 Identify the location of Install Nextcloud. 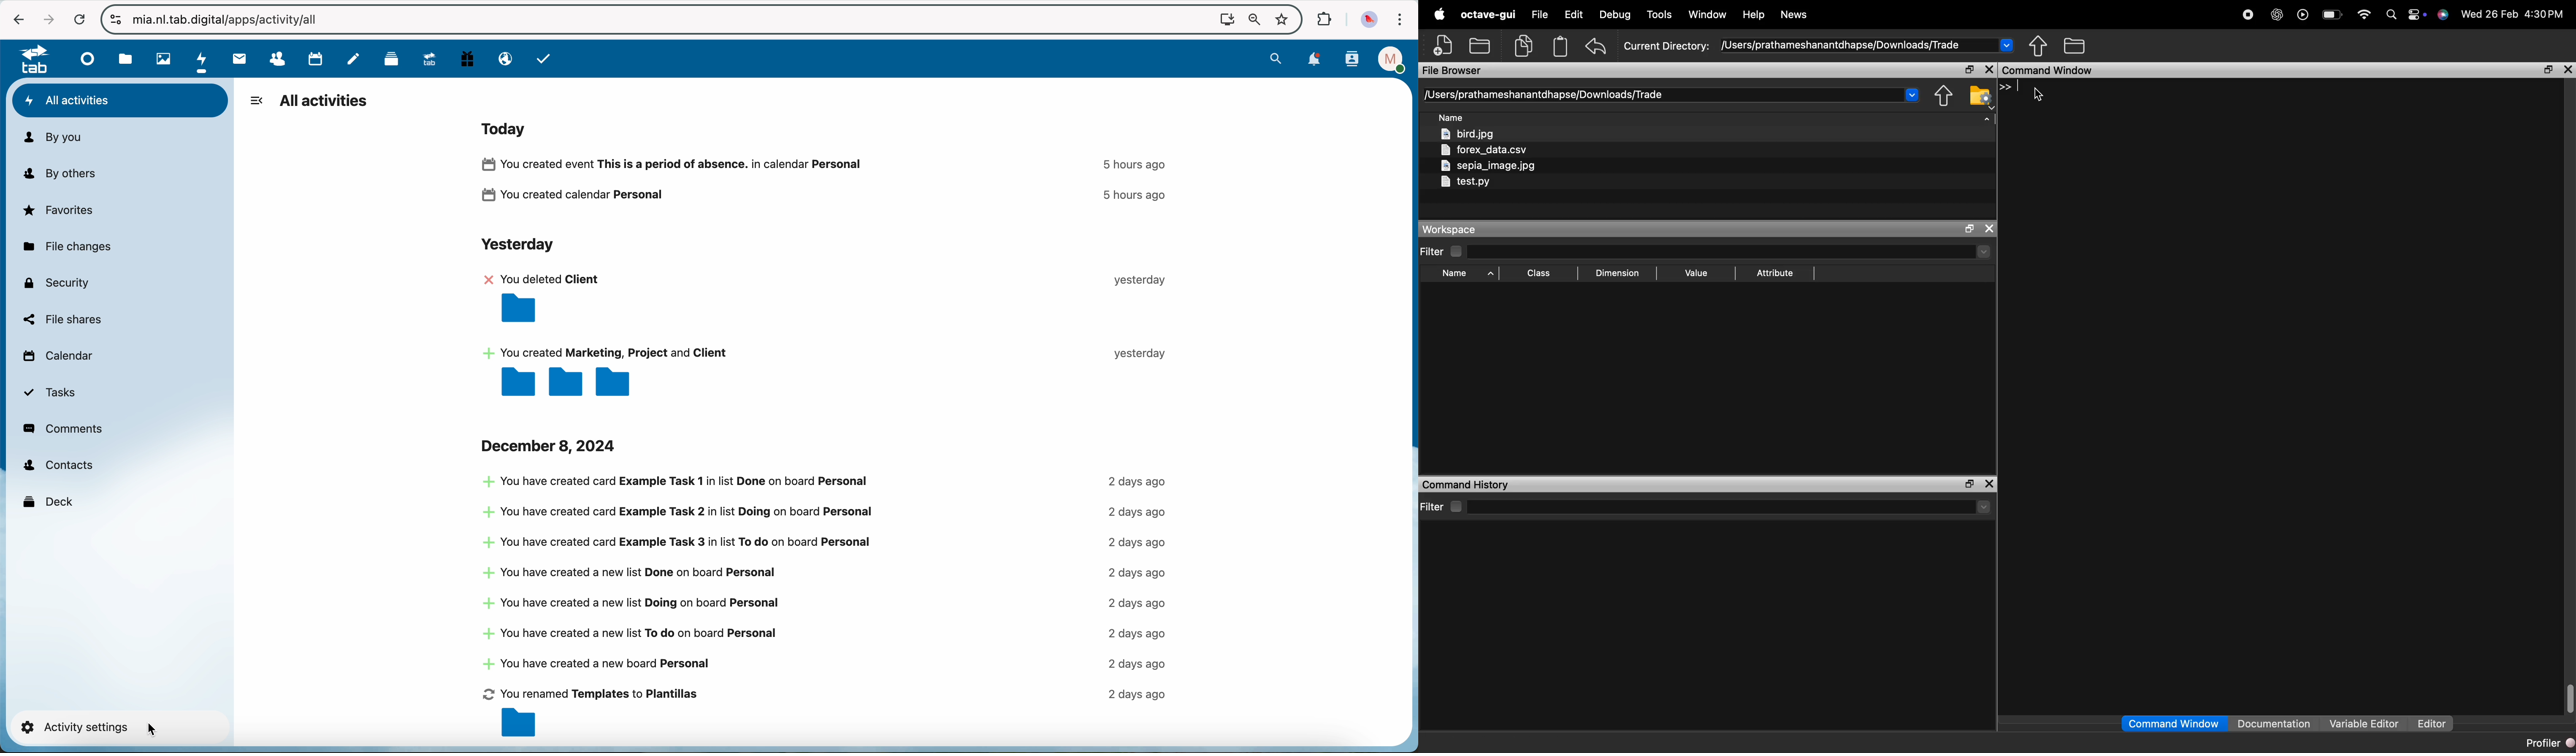
(1225, 21).